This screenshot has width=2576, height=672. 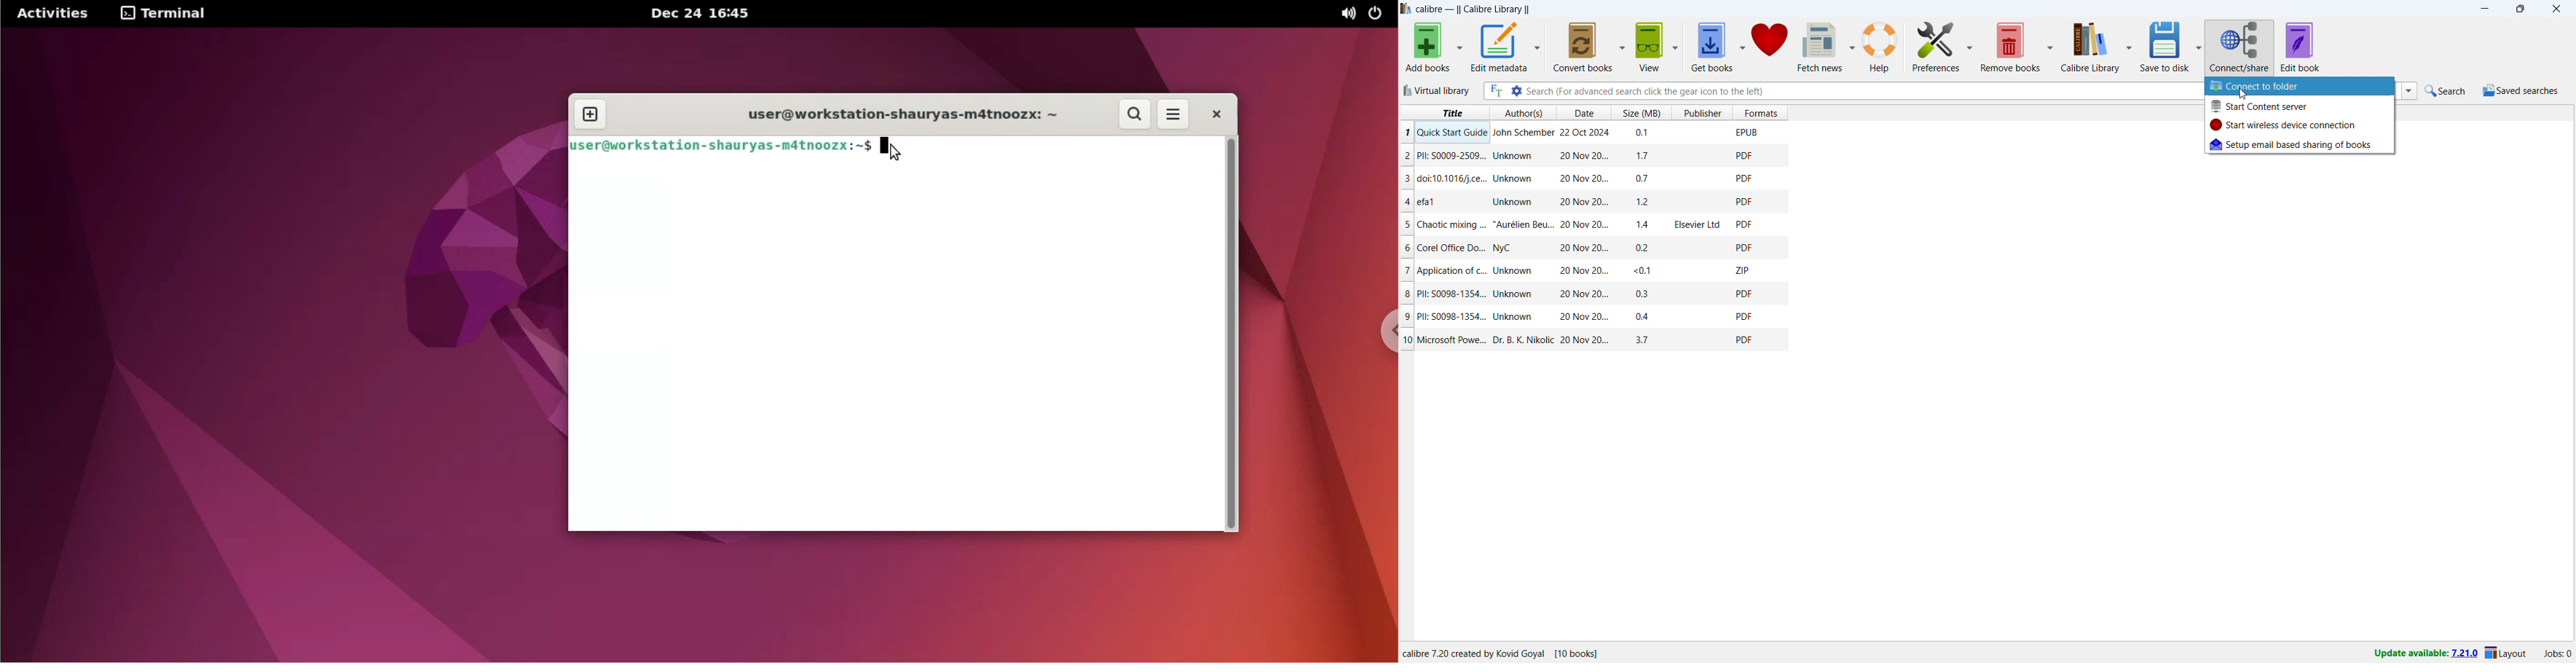 I want to click on help, so click(x=1881, y=46).